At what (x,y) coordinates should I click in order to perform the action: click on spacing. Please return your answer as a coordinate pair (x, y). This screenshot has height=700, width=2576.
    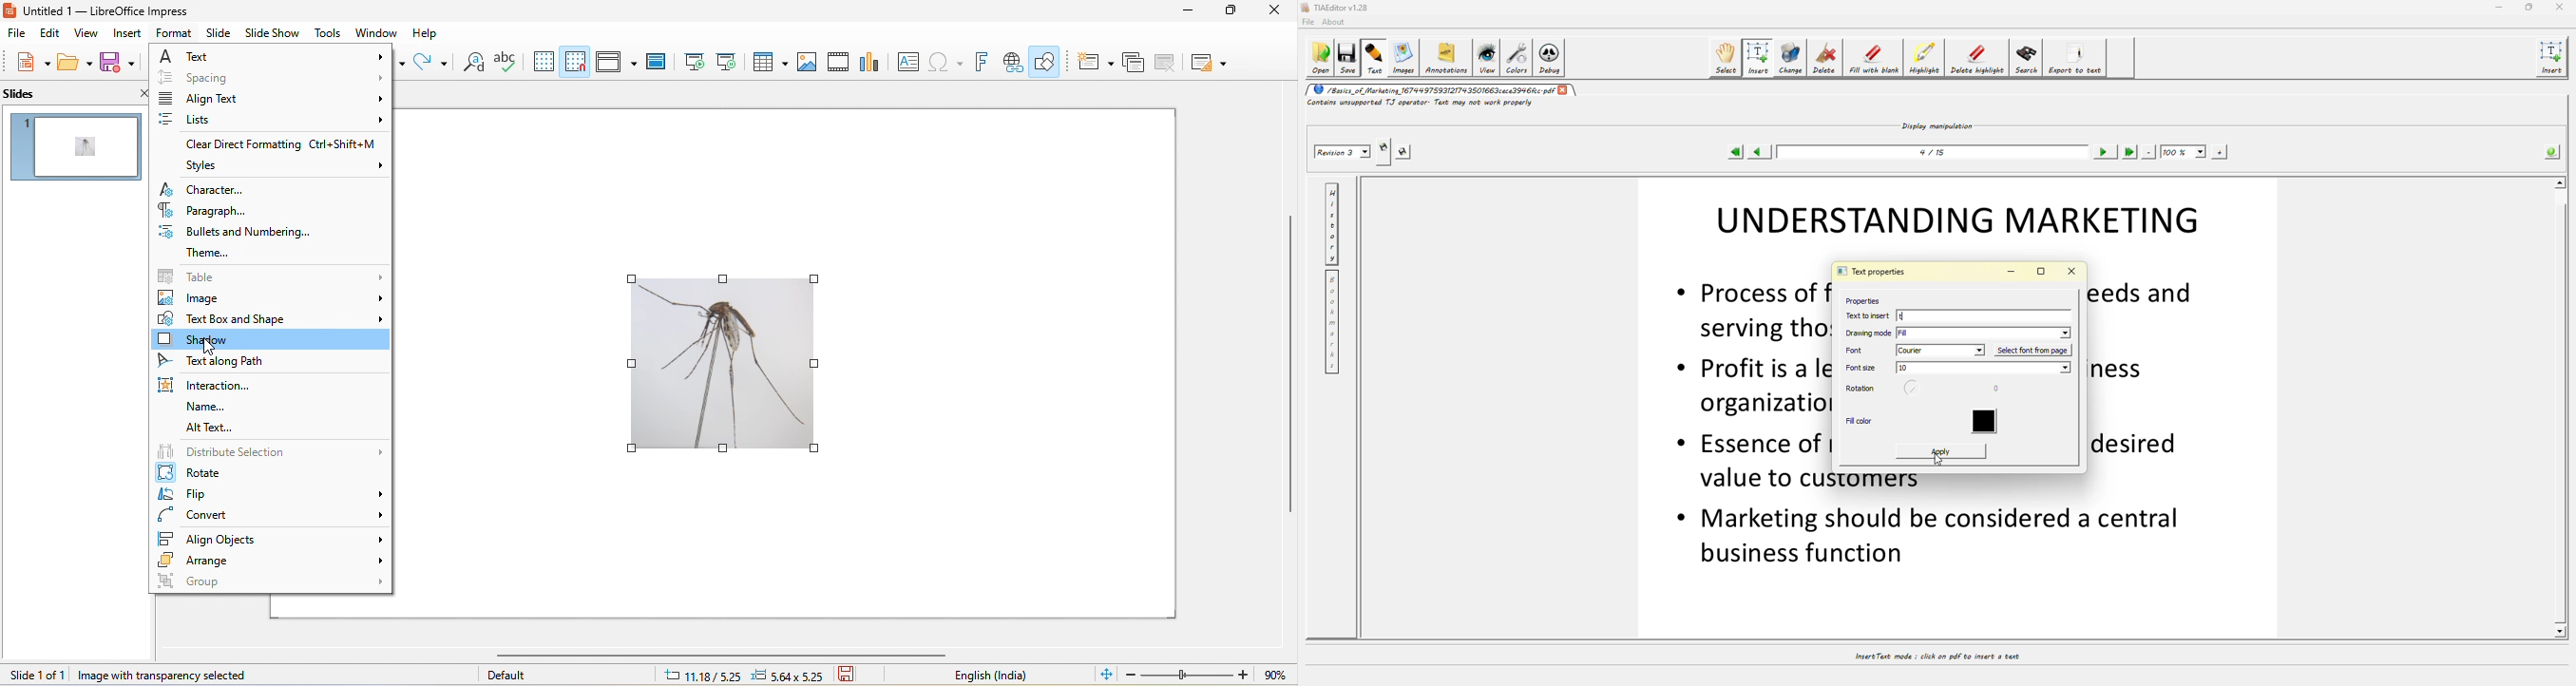
    Looking at the image, I should click on (273, 77).